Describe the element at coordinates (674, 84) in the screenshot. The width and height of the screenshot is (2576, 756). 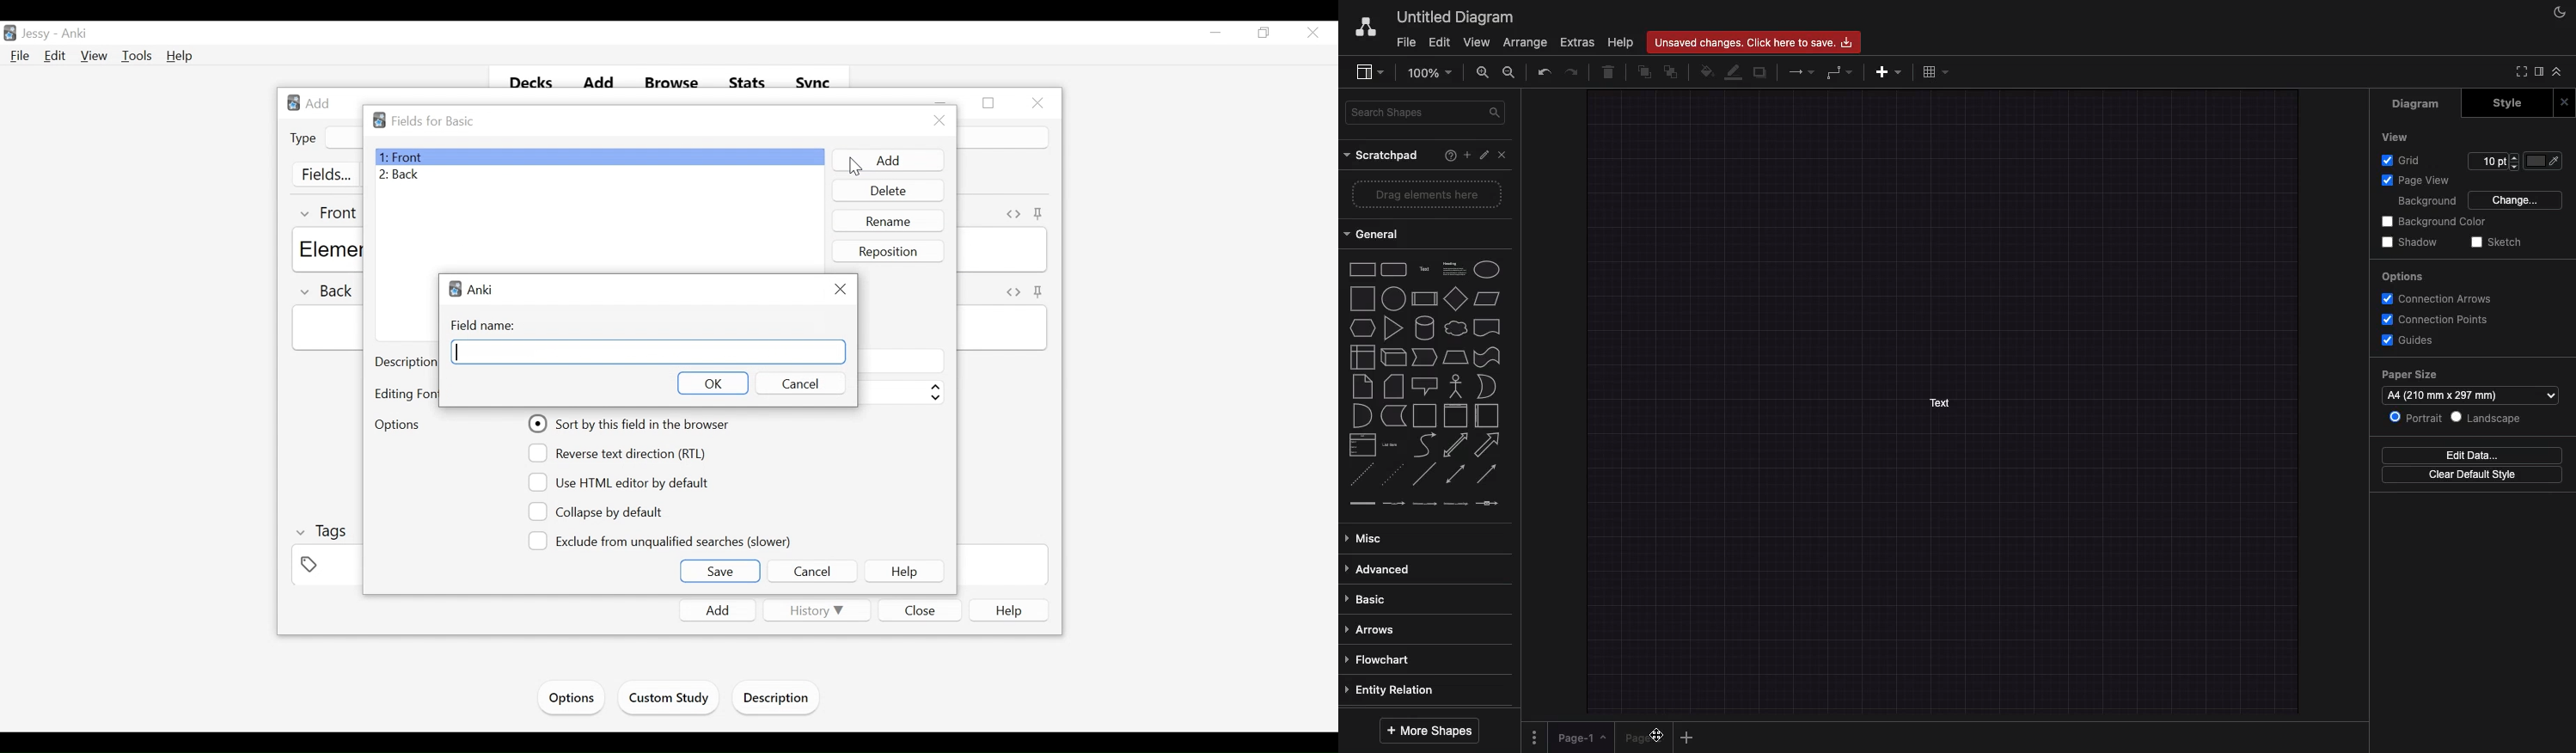
I see `Browse` at that location.